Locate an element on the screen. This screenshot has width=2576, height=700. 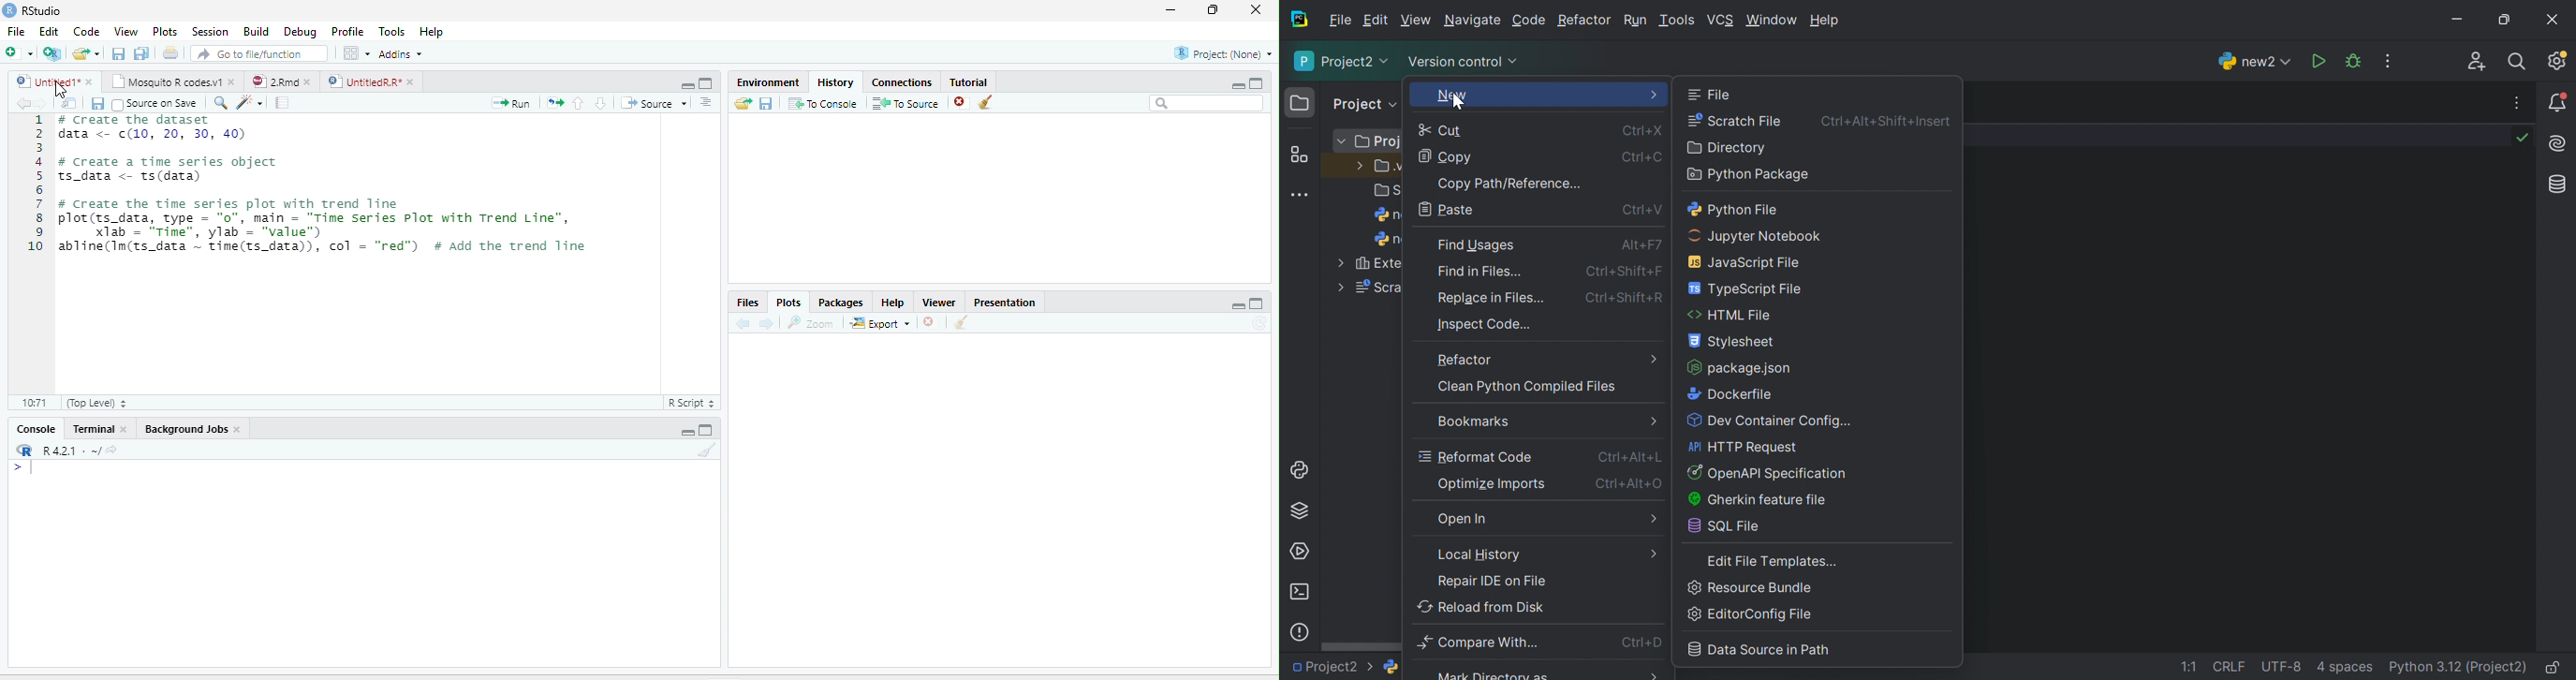
restore is located at coordinates (1214, 10).